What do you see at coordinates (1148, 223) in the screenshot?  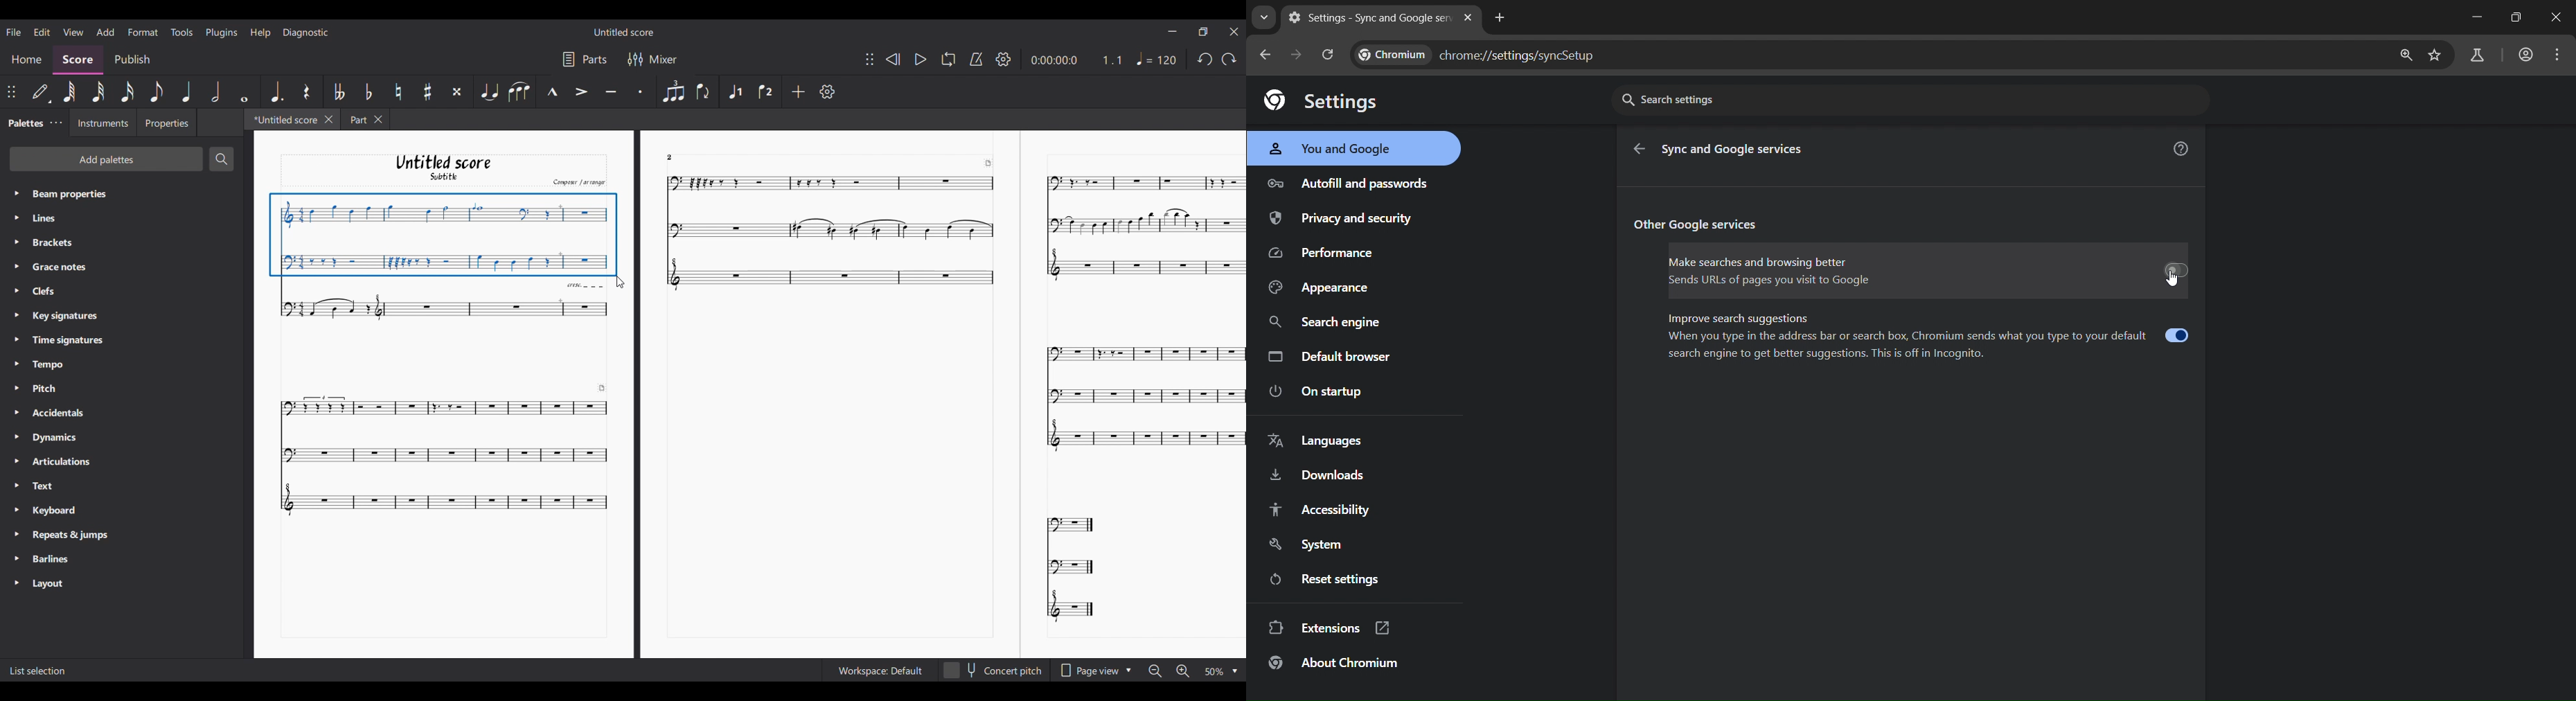 I see `` at bounding box center [1148, 223].